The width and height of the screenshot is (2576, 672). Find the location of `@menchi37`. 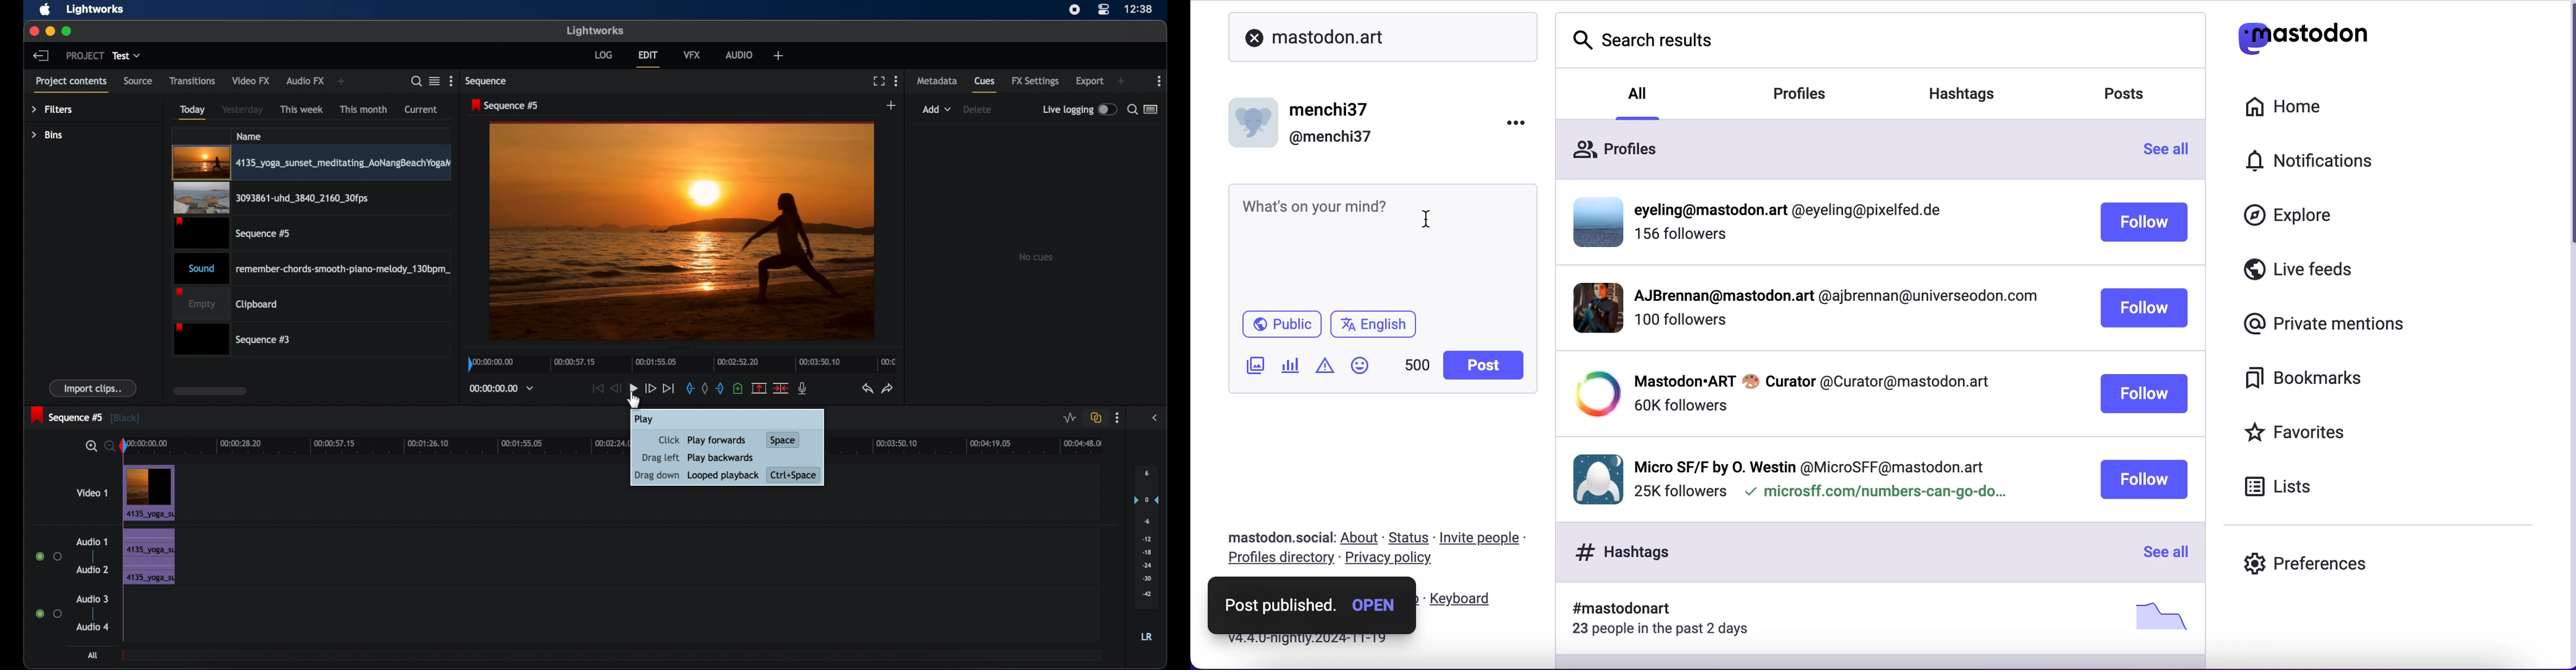

@menchi37 is located at coordinates (1331, 138).